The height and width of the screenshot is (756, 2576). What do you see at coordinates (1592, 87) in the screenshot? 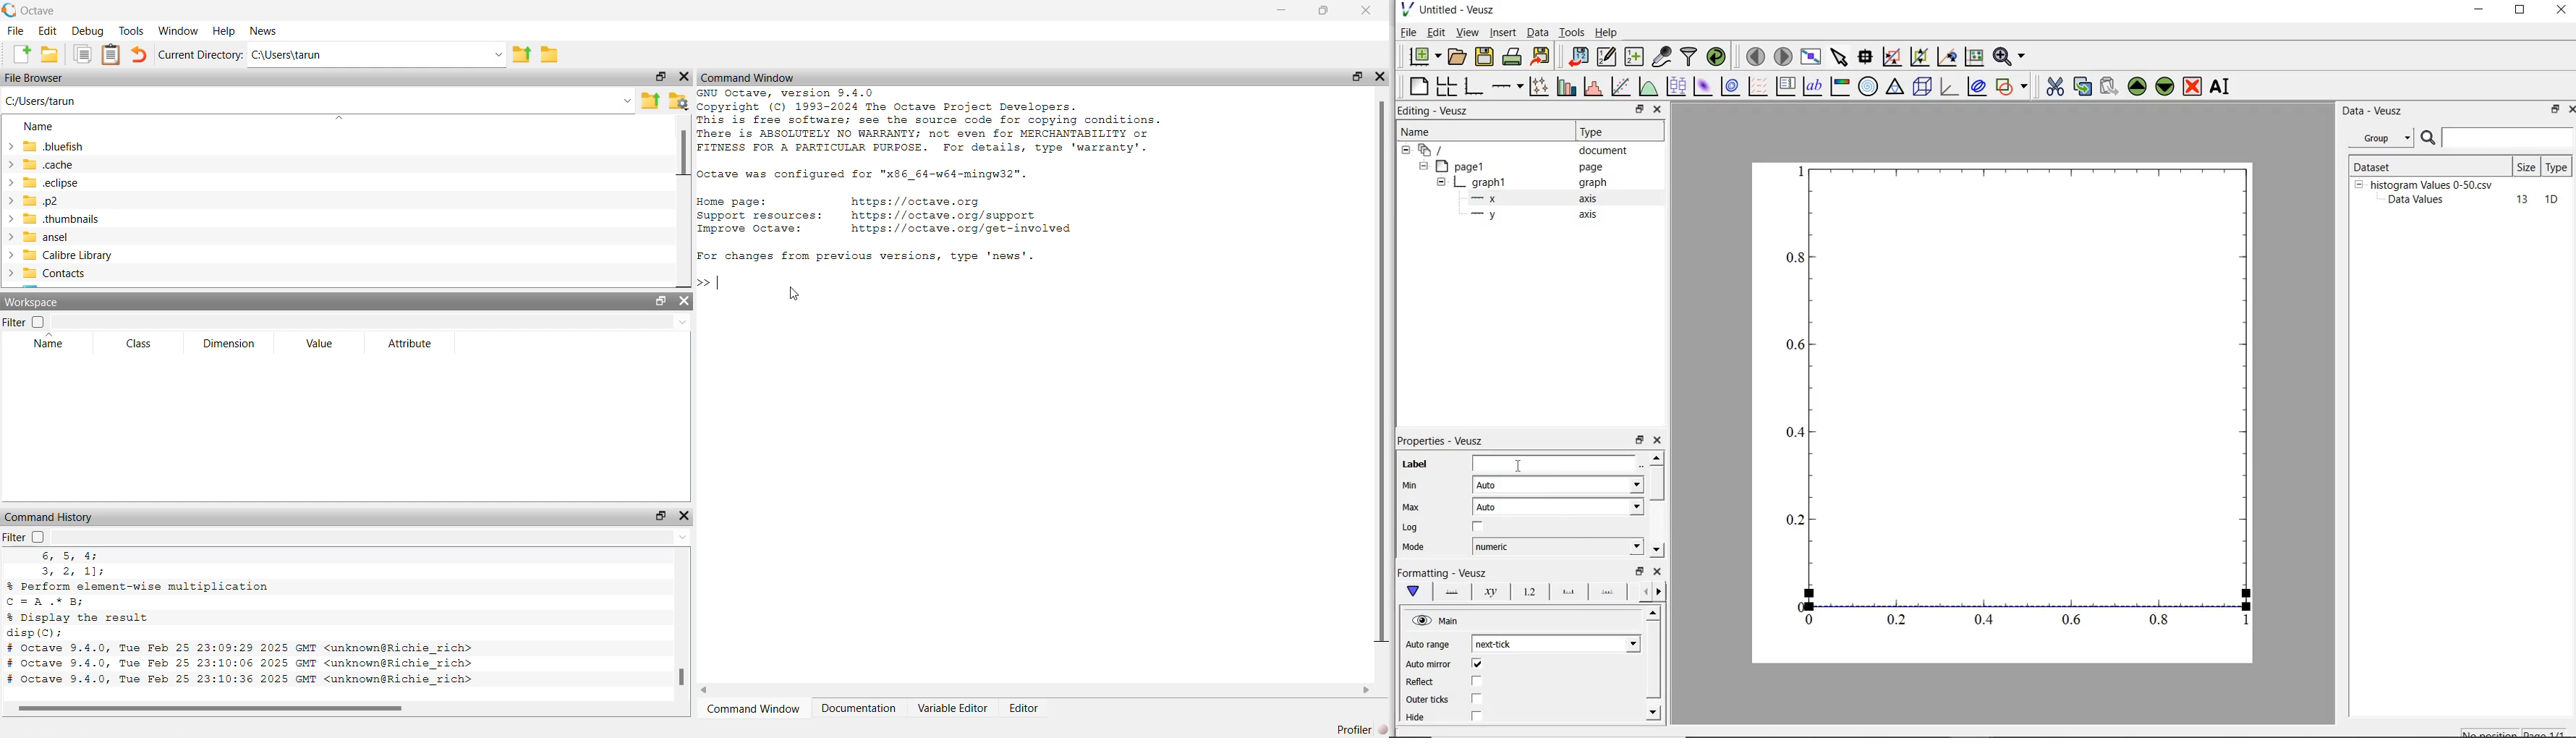
I see `histogram of a dataset` at bounding box center [1592, 87].